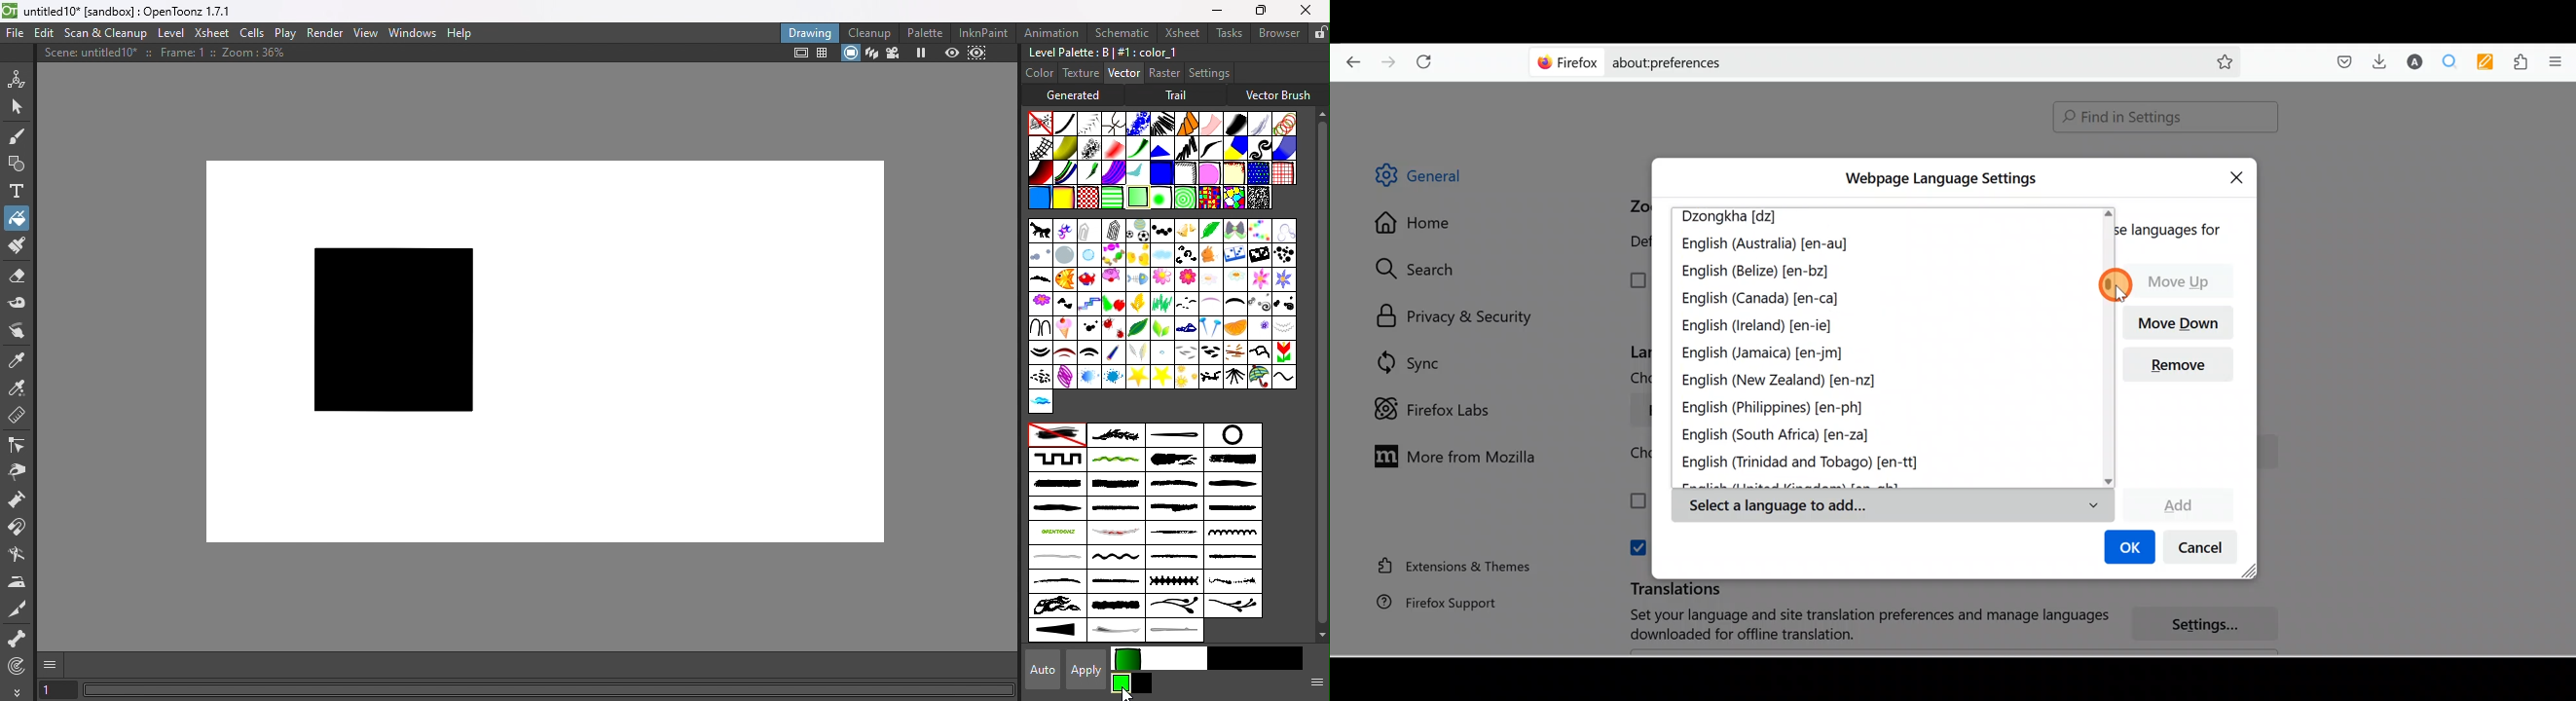 The image size is (2576, 728). What do you see at coordinates (1136, 174) in the screenshot?
I see `Flow line` at bounding box center [1136, 174].